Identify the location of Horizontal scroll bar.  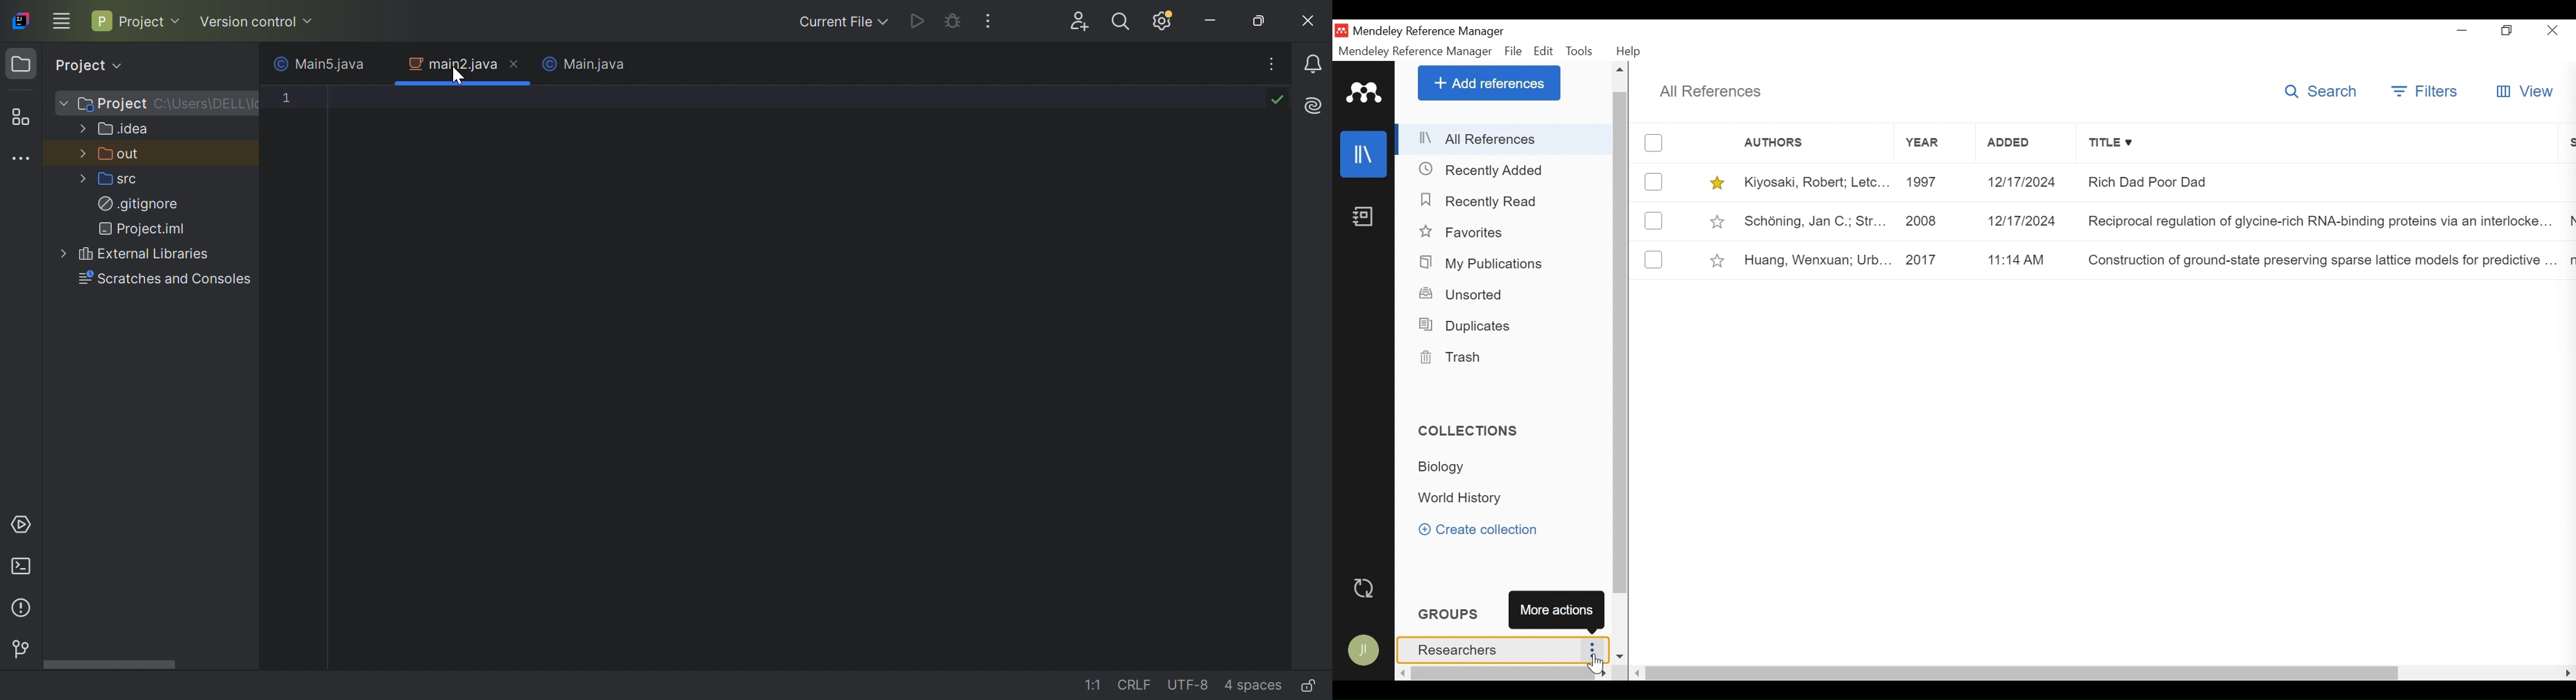
(1496, 673).